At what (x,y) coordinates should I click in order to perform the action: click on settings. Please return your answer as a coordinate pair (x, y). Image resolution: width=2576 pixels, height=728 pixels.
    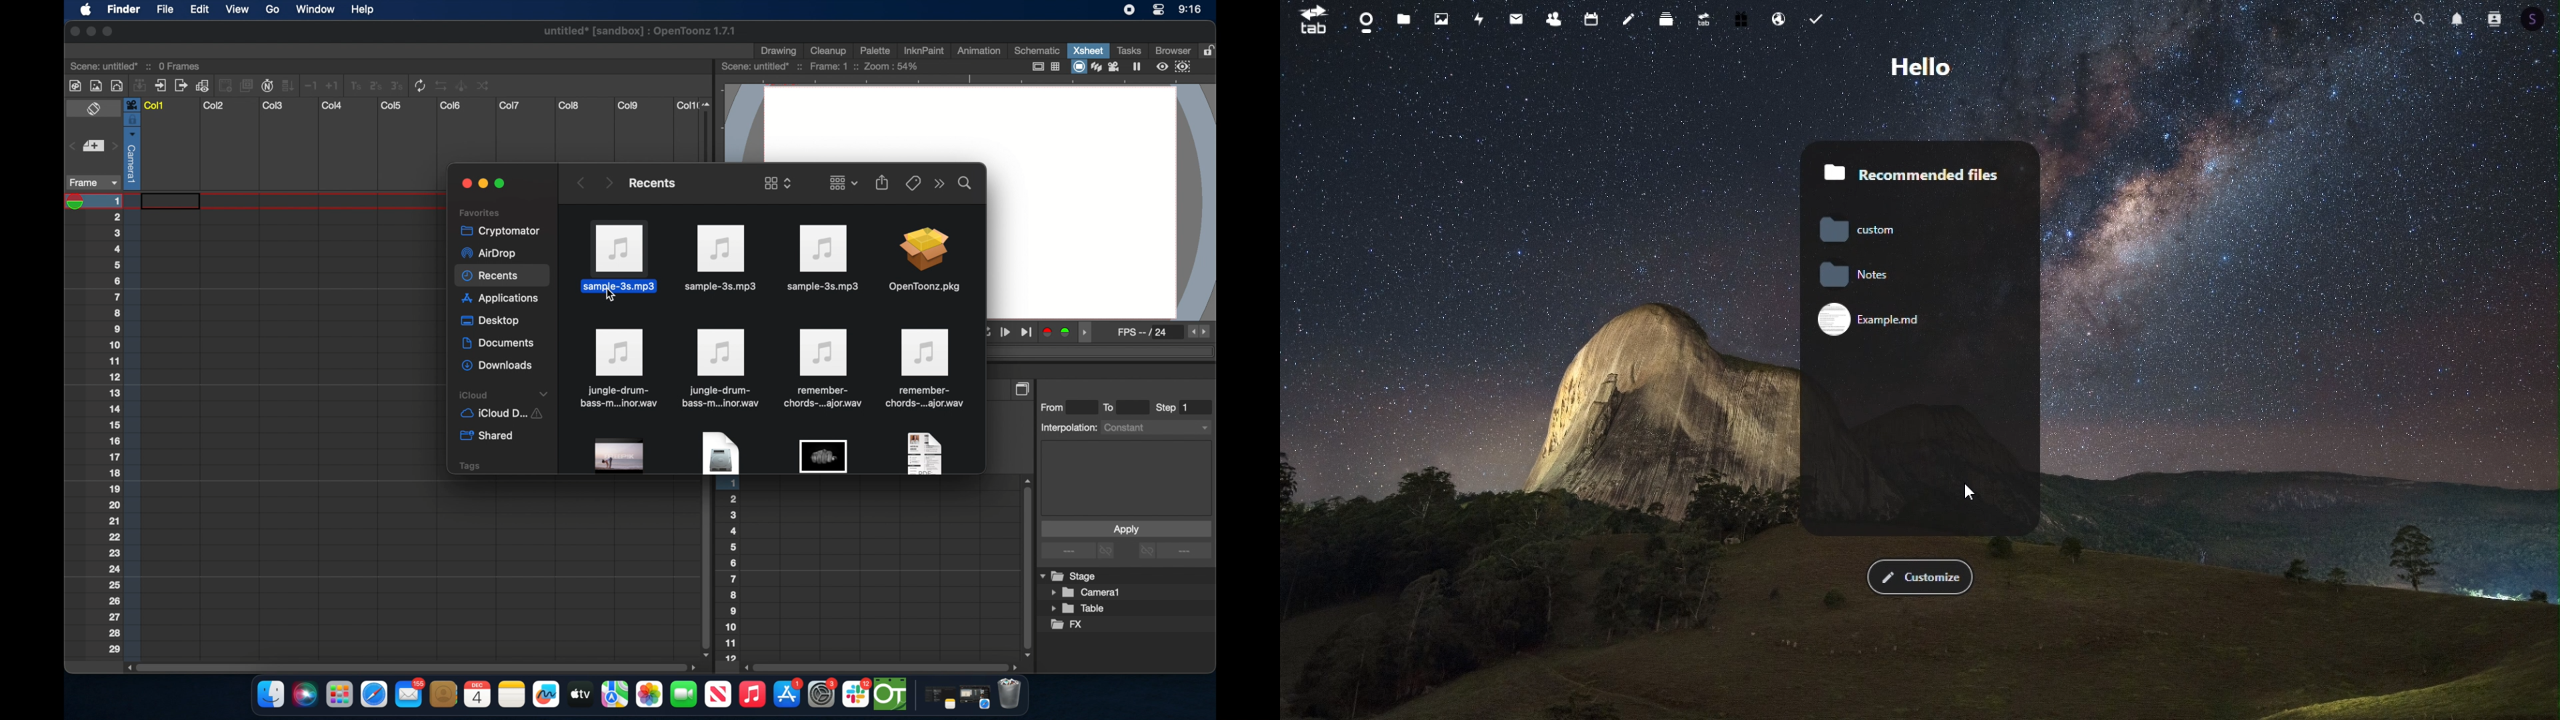
    Looking at the image, I should click on (823, 694).